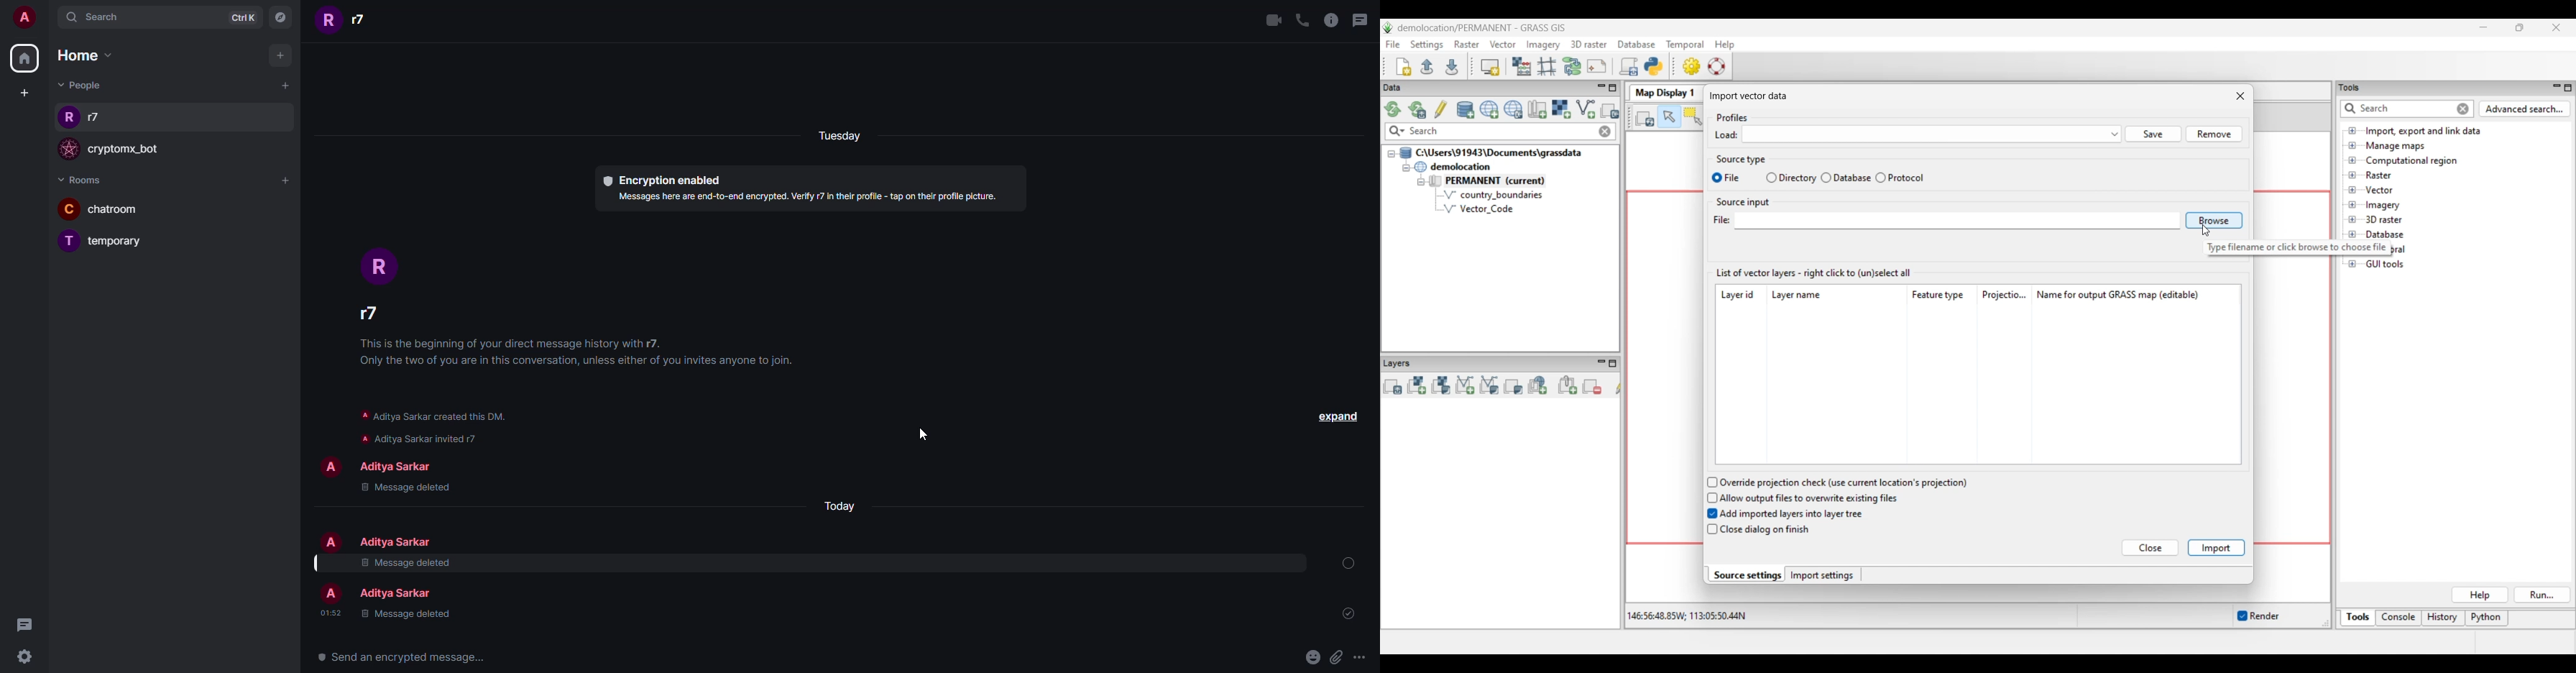 The width and height of the screenshot is (2576, 700). I want to click on expand, so click(1336, 416).